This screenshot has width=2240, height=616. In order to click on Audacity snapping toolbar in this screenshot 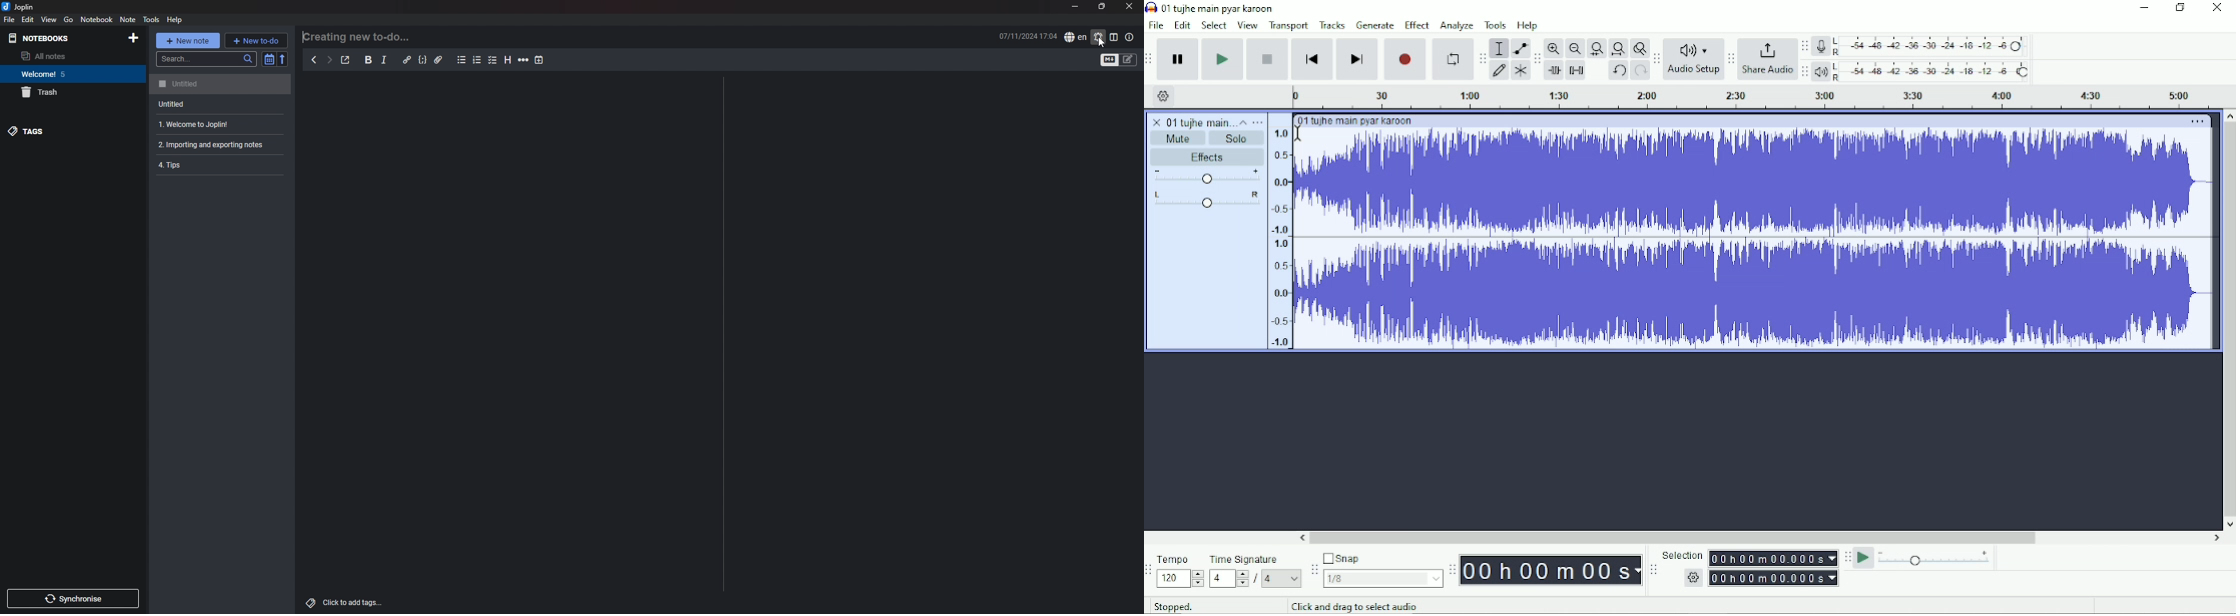, I will do `click(1313, 568)`.